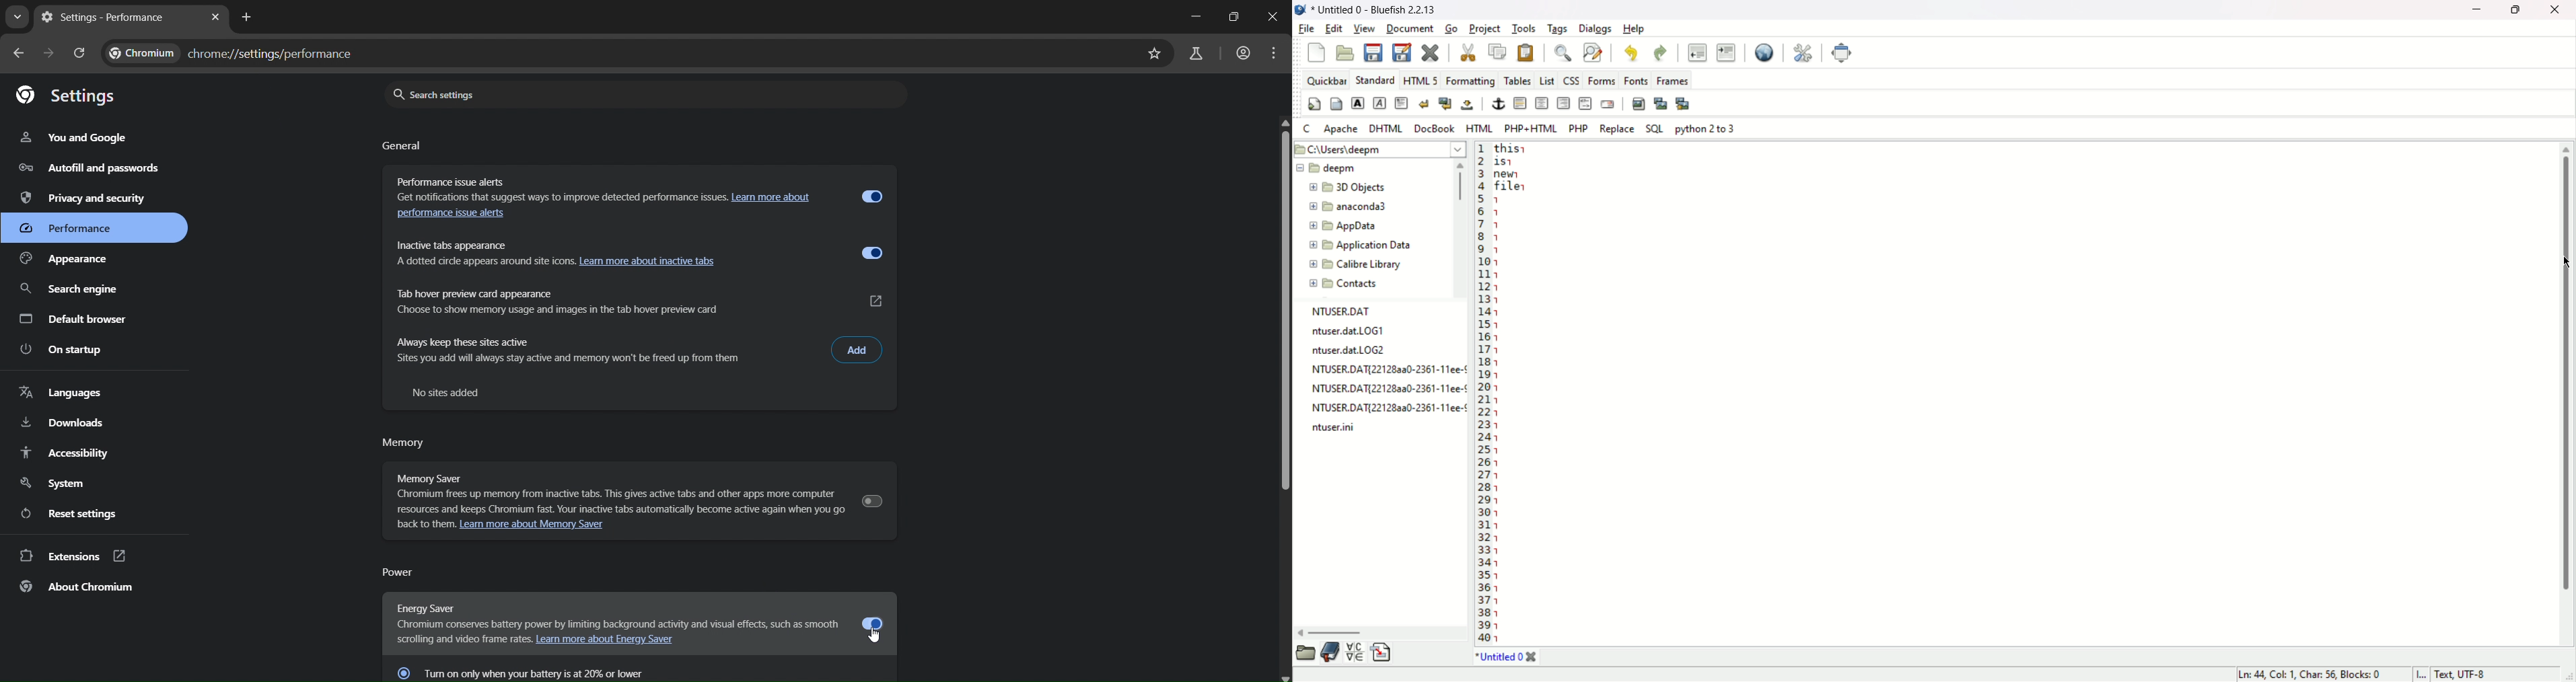 The width and height of the screenshot is (2576, 700). I want to click on frames, so click(1671, 80).